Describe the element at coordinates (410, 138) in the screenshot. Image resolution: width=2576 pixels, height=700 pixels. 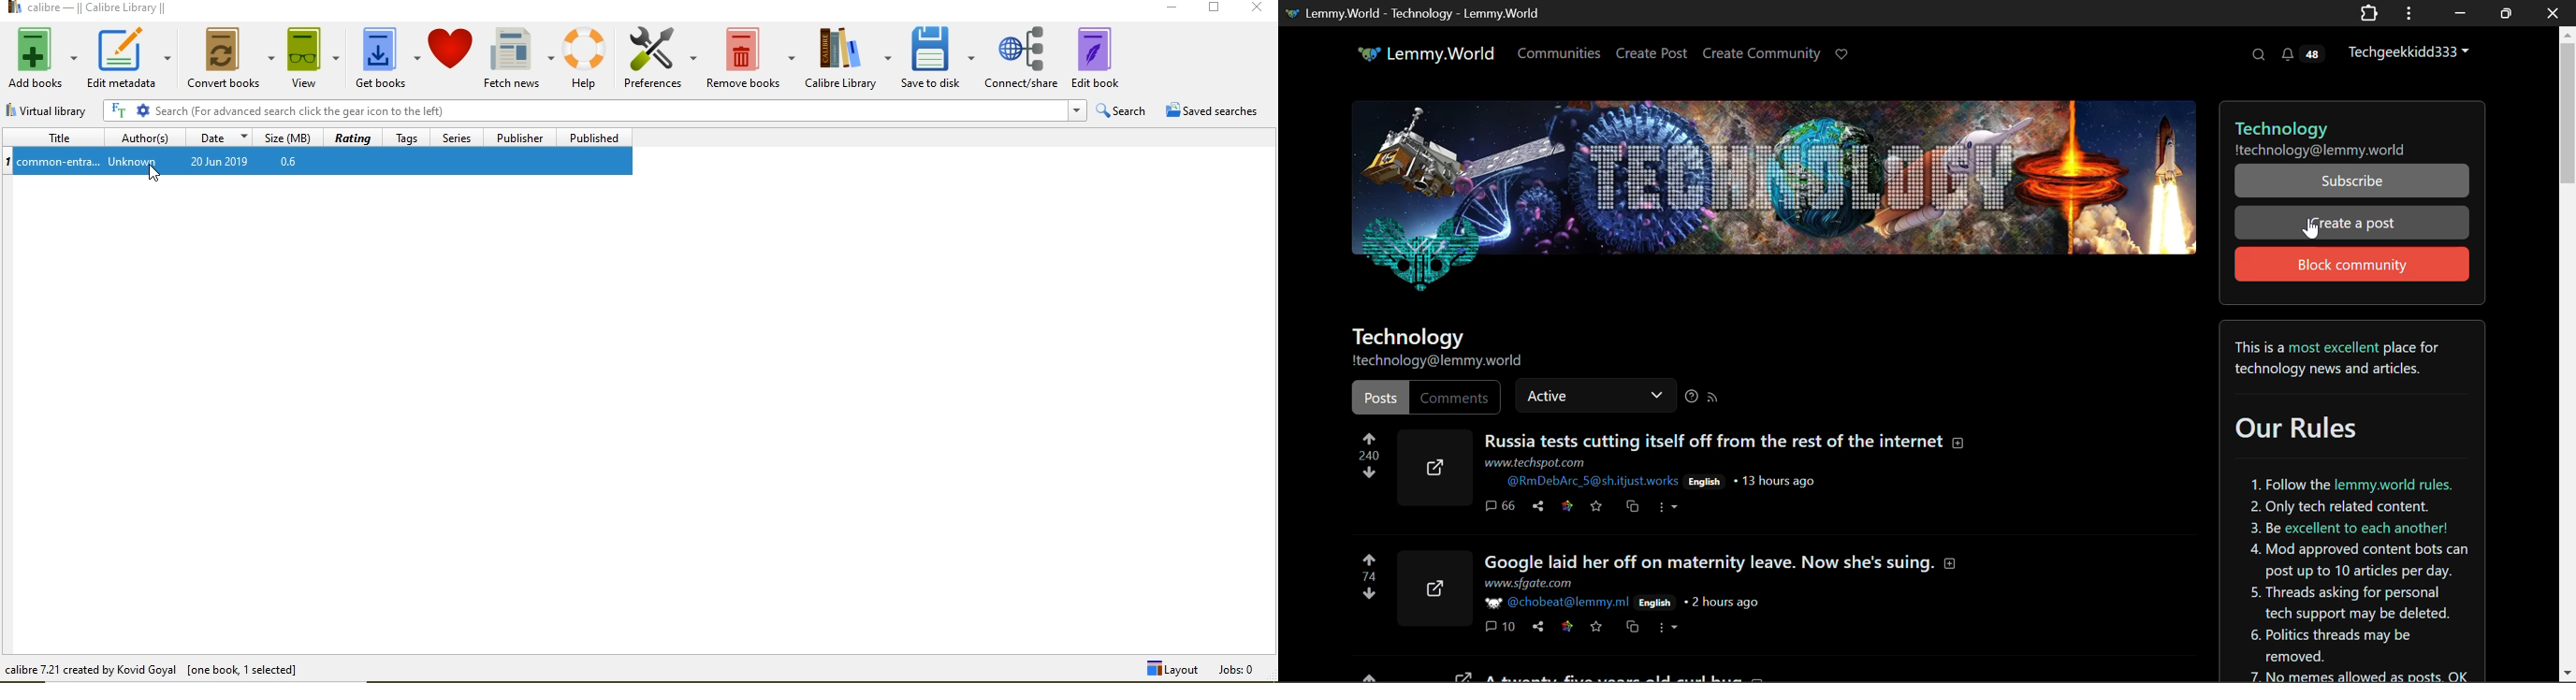
I see `Tags` at that location.